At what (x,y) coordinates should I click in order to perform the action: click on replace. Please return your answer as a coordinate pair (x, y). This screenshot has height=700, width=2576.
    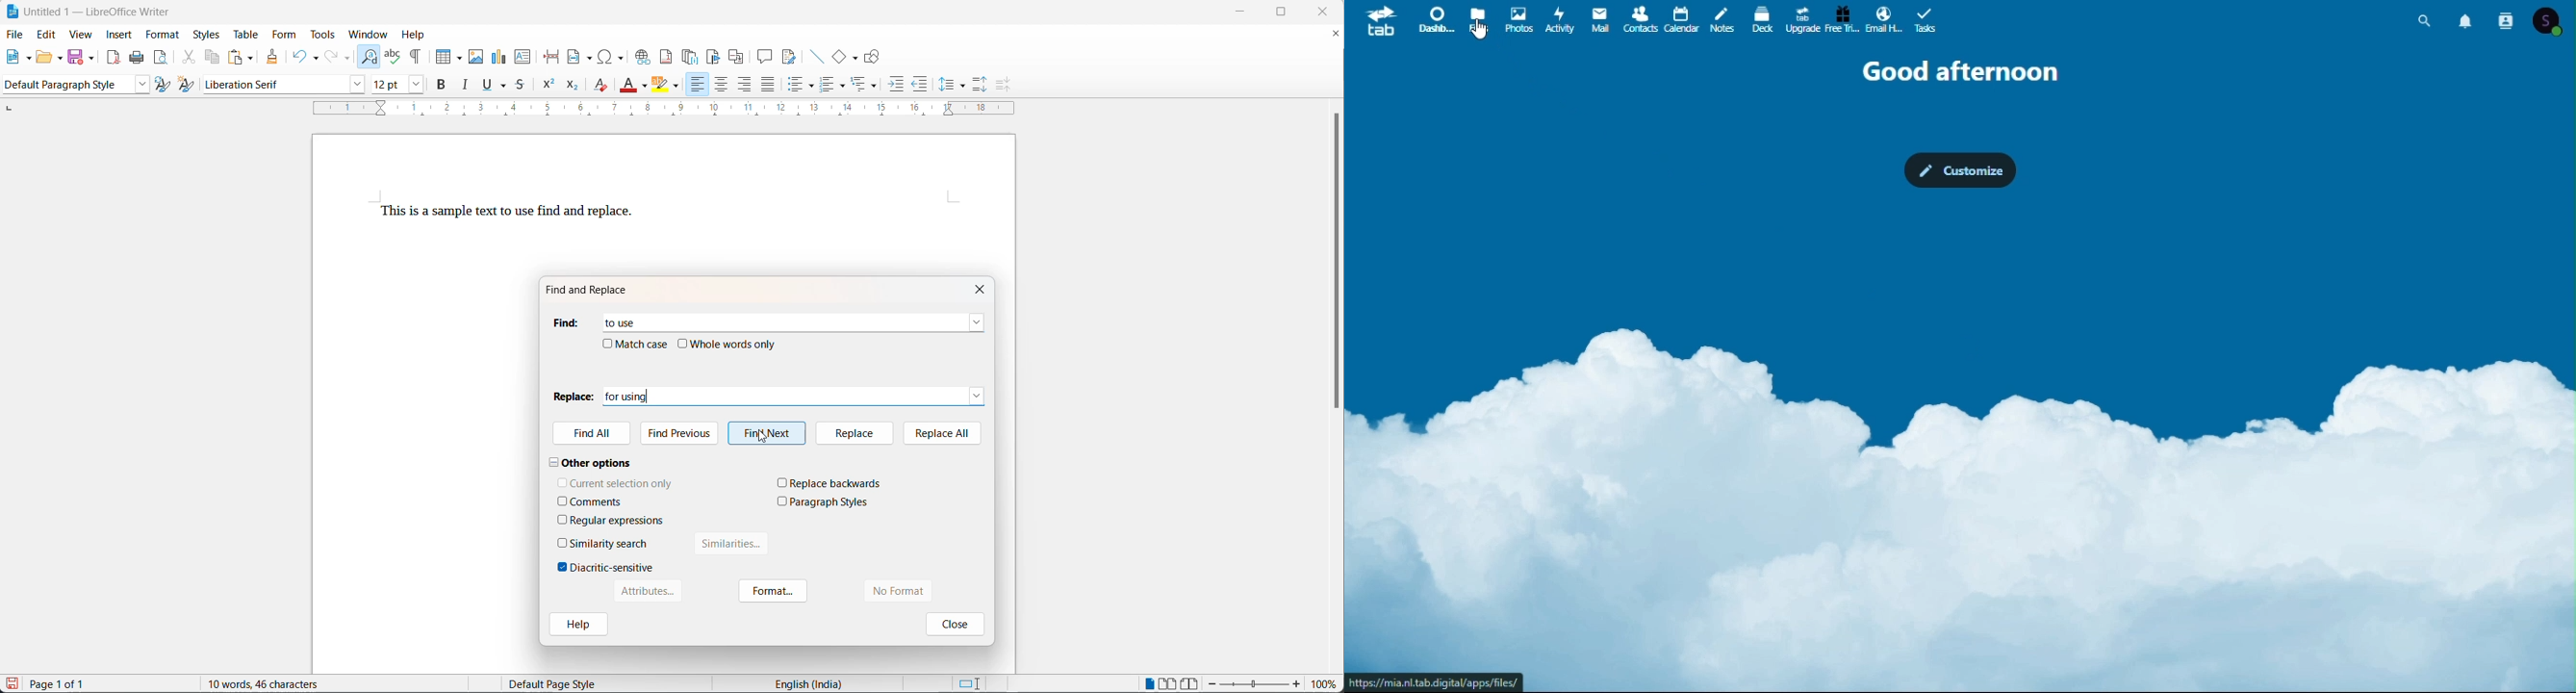
    Looking at the image, I should click on (853, 433).